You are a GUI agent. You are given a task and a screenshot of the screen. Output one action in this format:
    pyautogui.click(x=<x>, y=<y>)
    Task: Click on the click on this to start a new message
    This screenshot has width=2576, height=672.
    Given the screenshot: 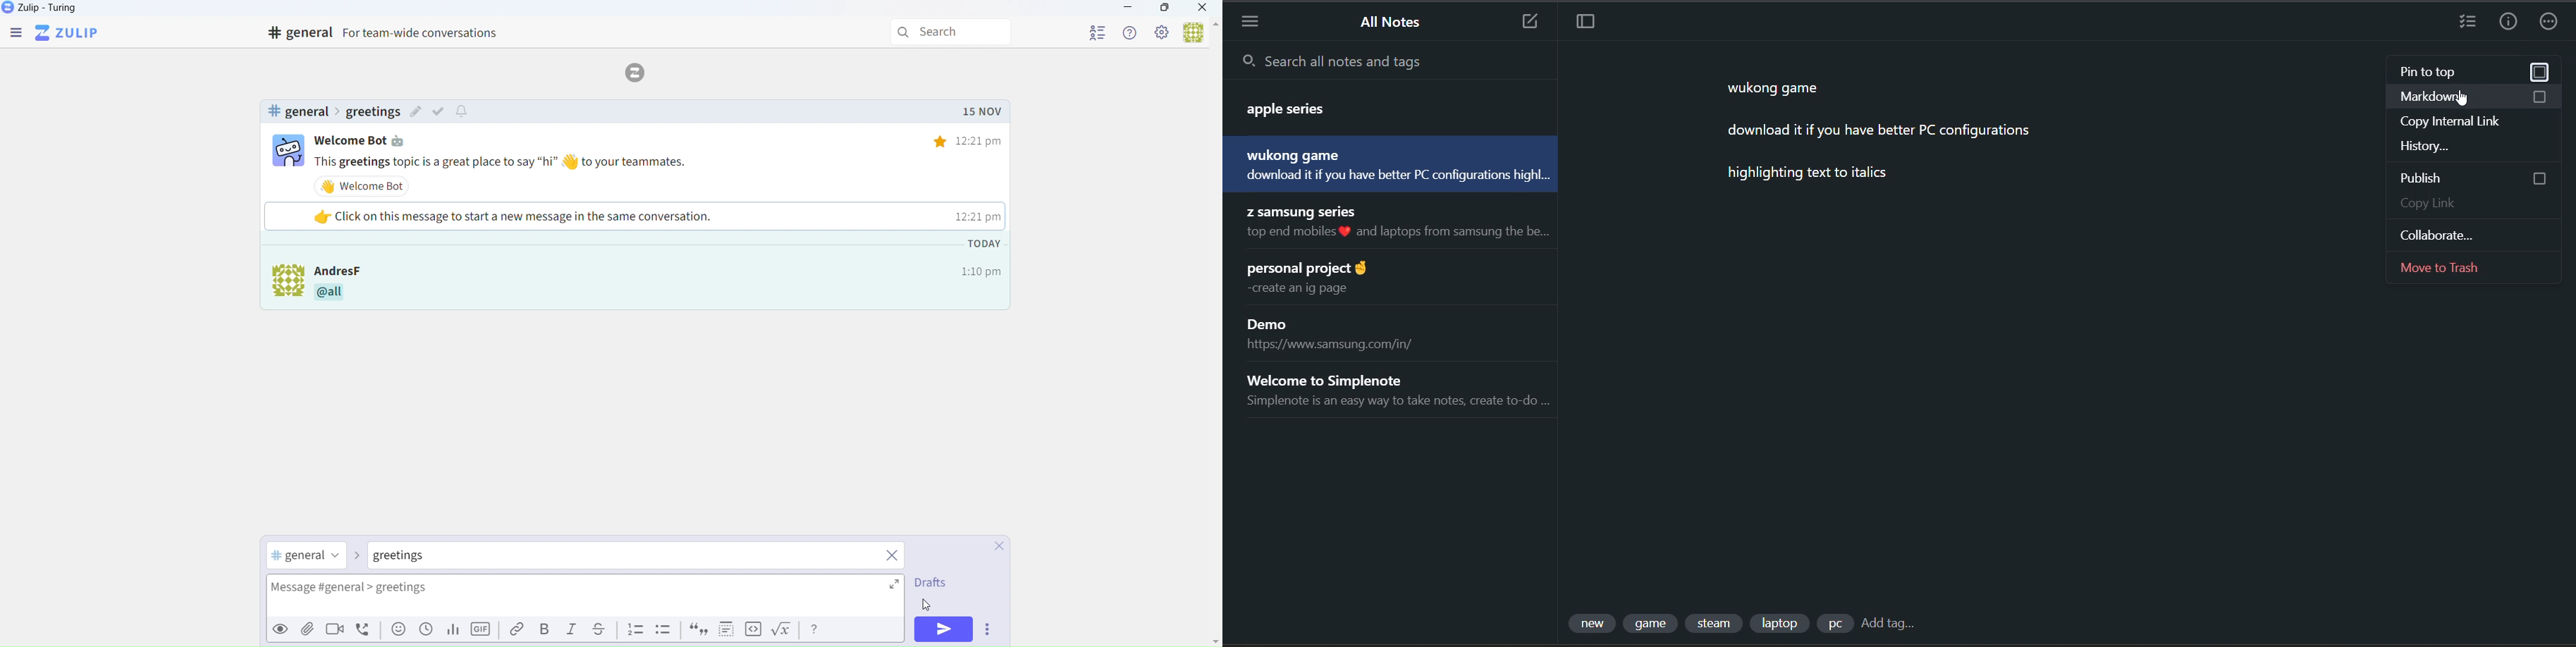 What is the action you would take?
    pyautogui.click(x=633, y=216)
    